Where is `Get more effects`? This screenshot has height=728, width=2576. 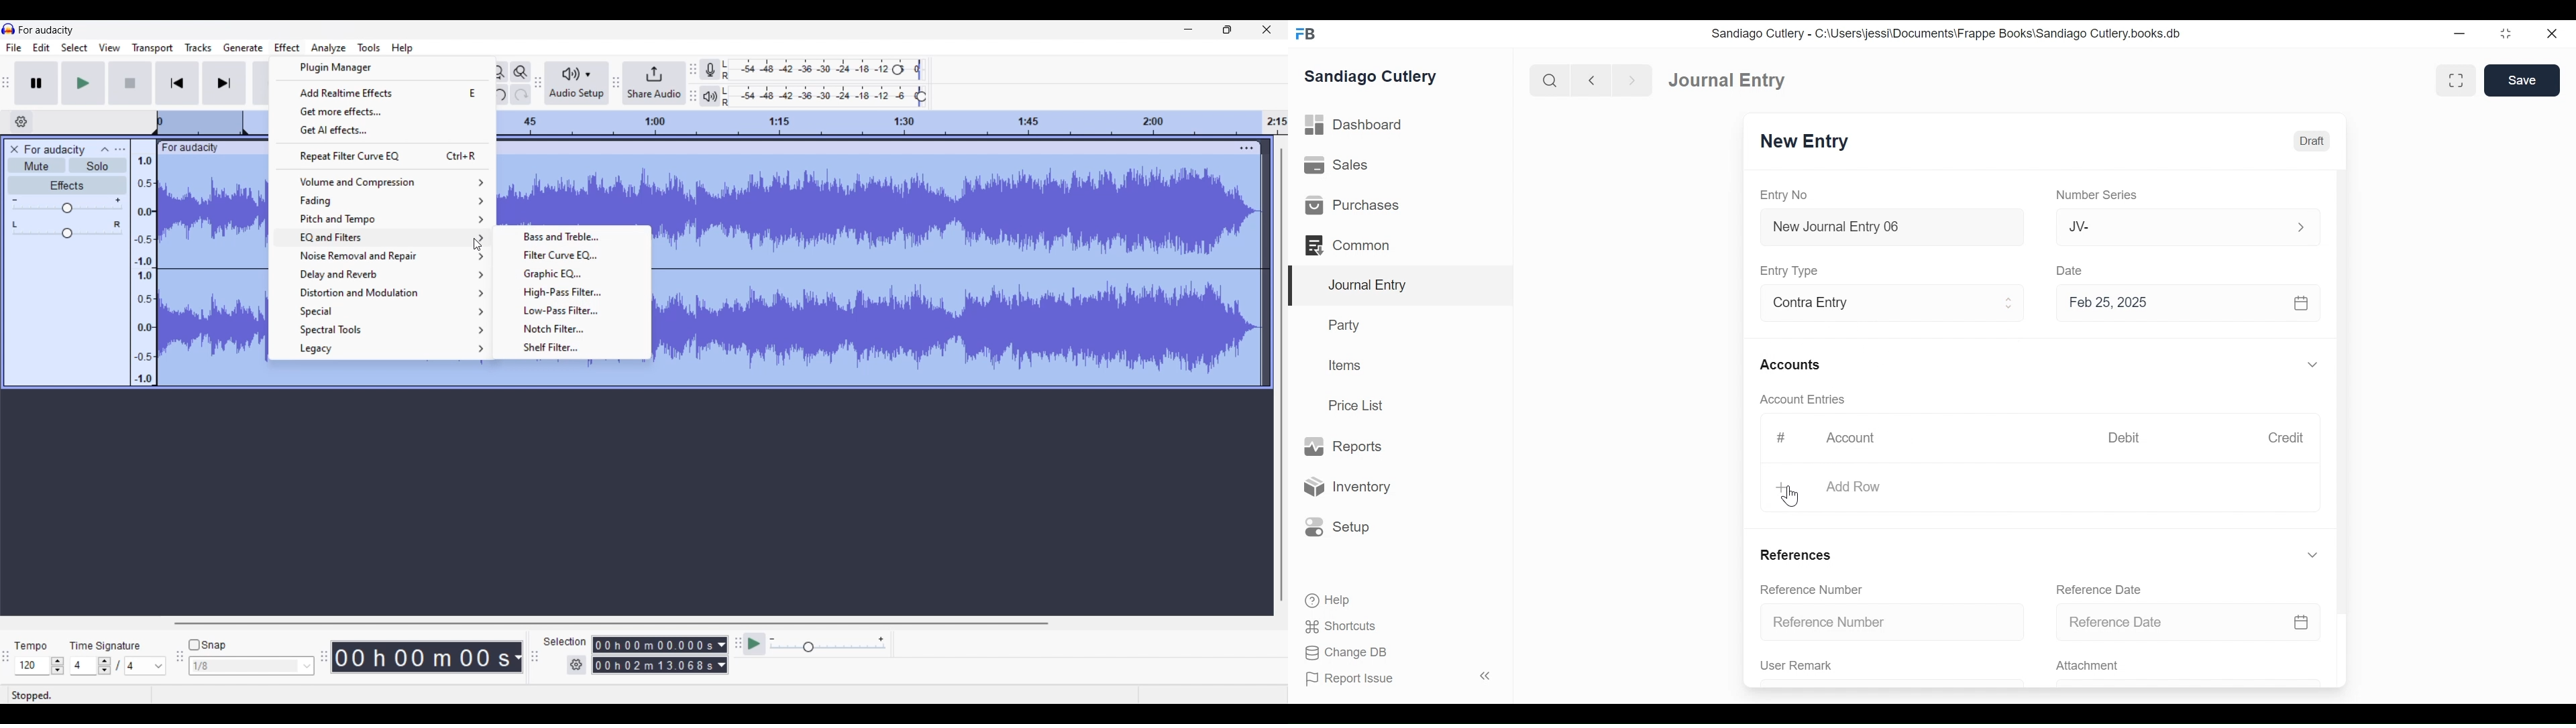
Get more effects is located at coordinates (383, 111).